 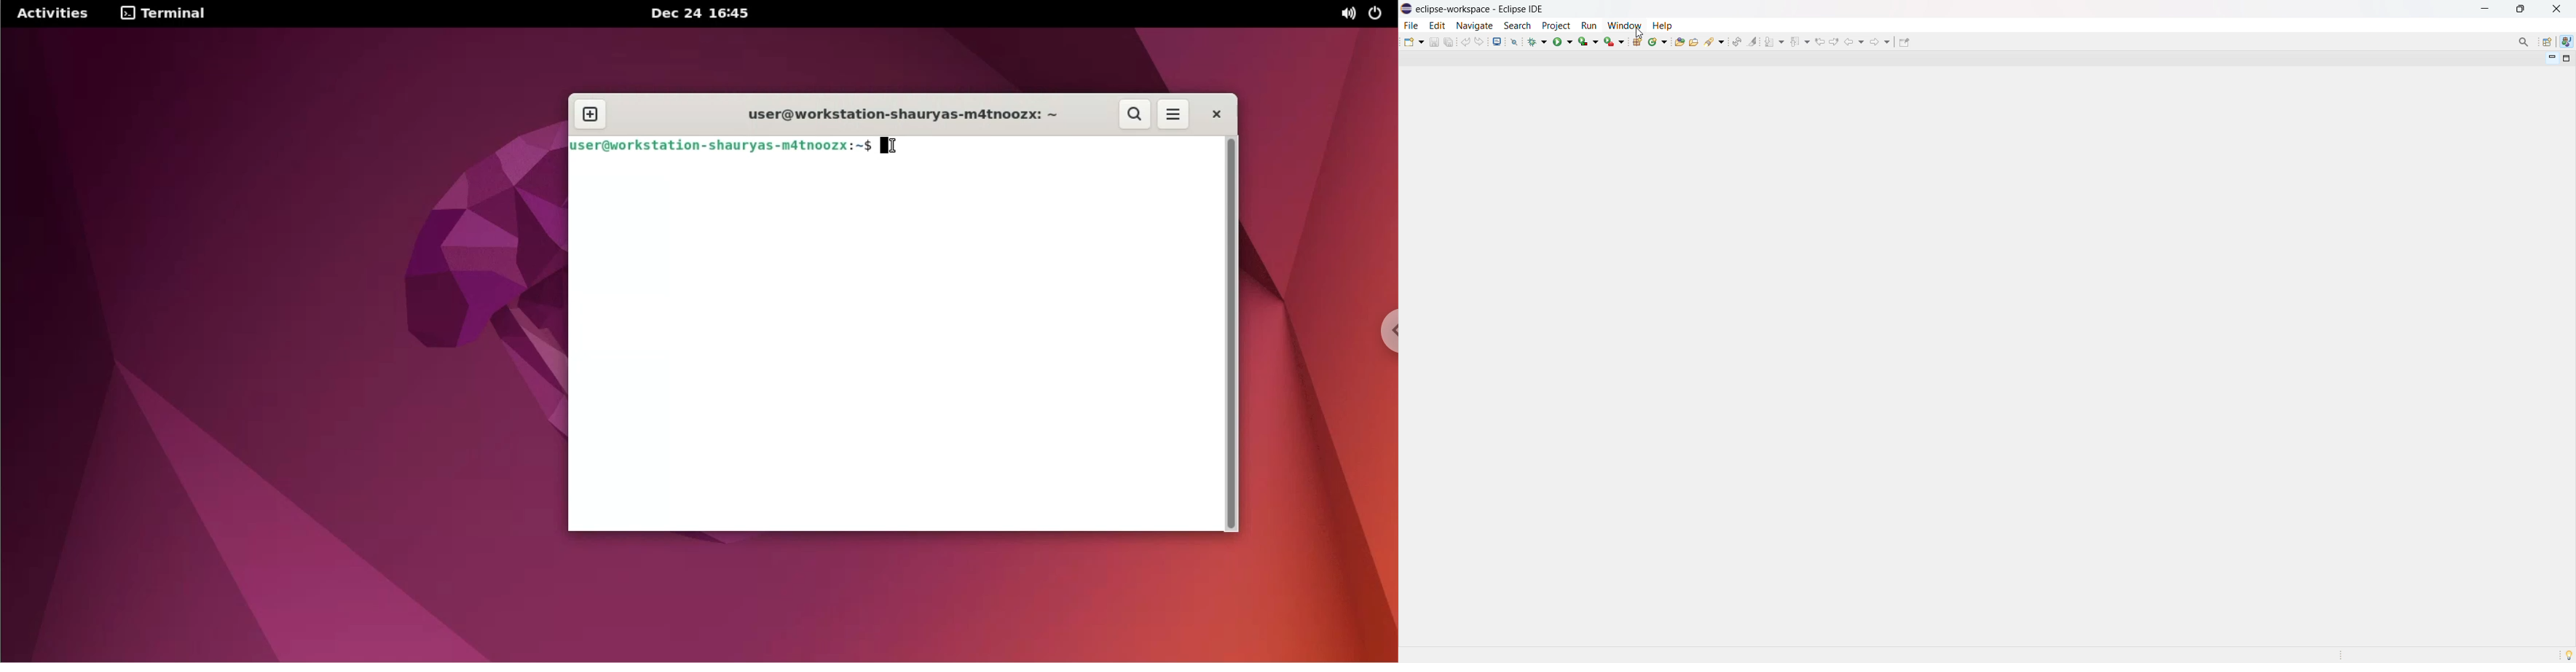 I want to click on title, so click(x=1481, y=9).